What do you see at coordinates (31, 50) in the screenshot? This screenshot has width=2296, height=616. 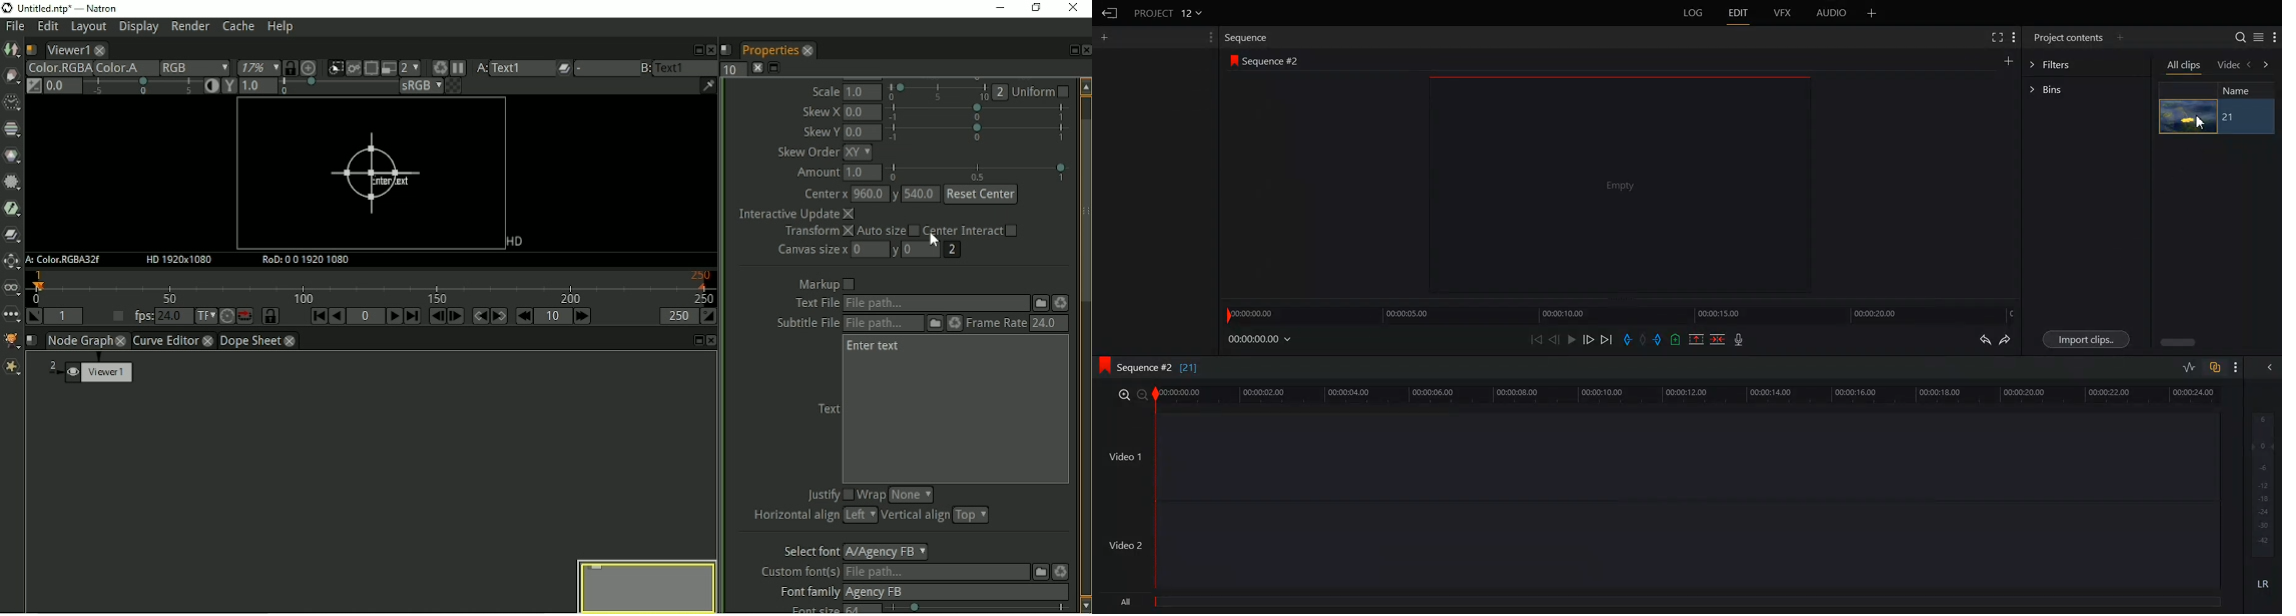 I see `Script name` at bounding box center [31, 50].